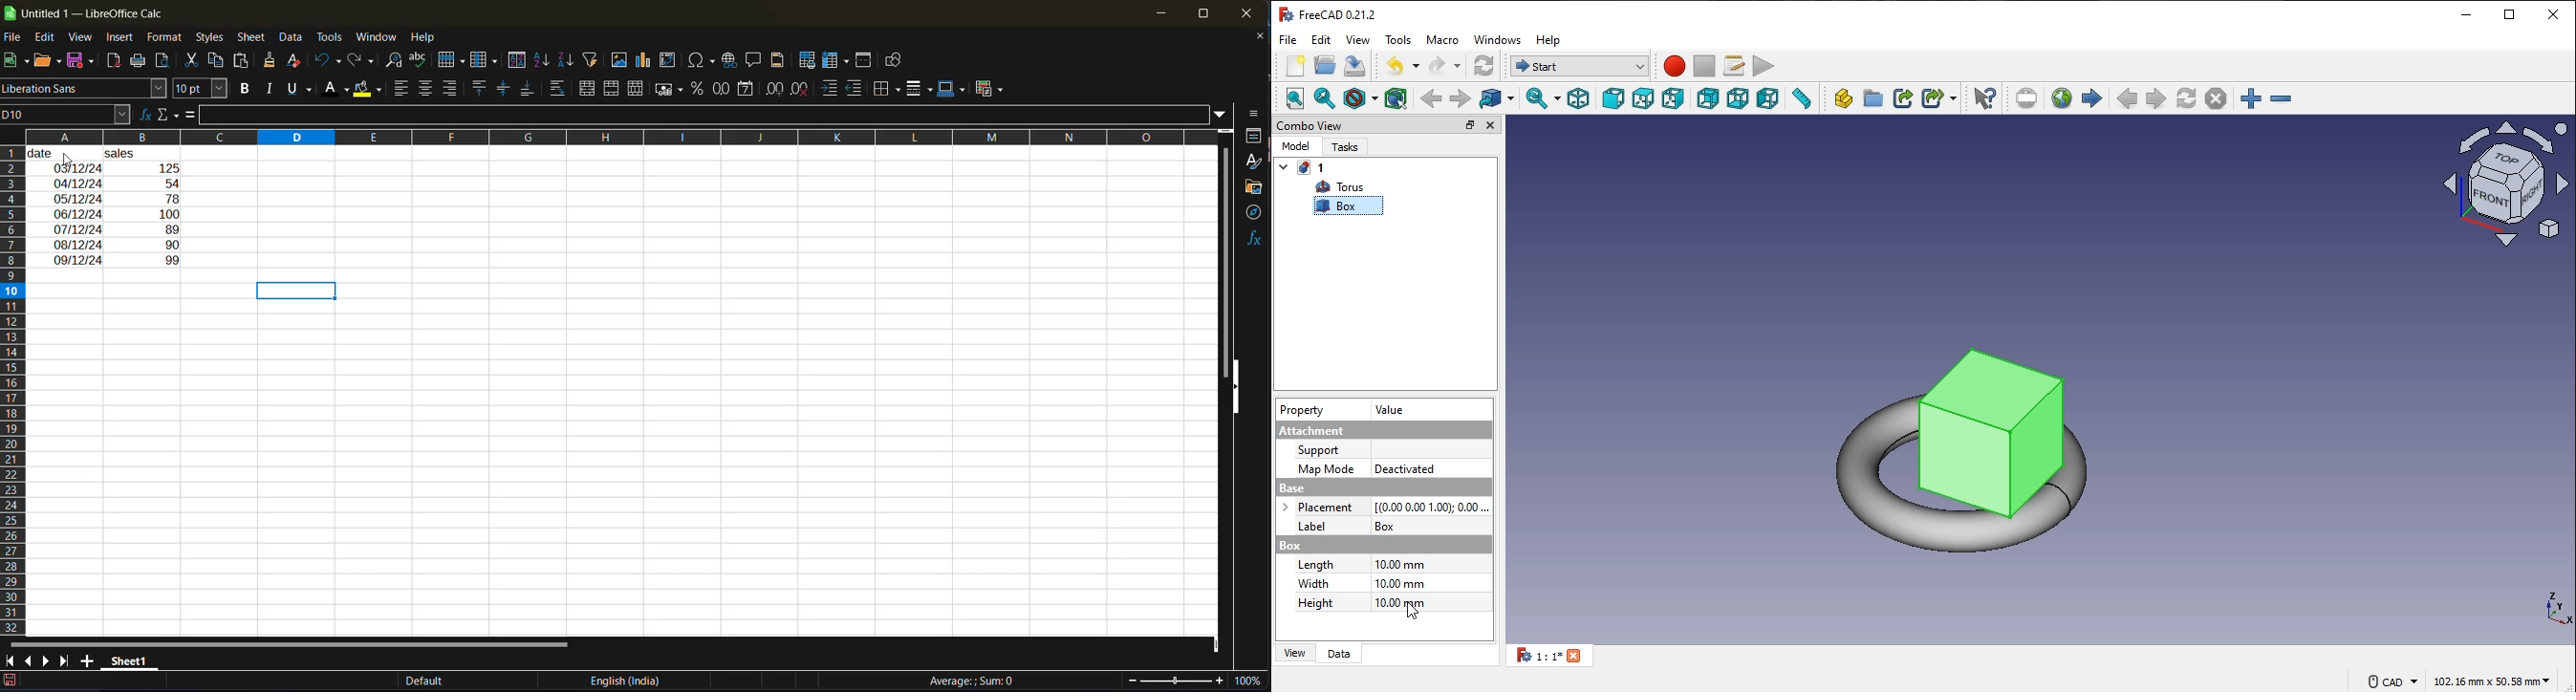 The image size is (2576, 700). What do you see at coordinates (699, 92) in the screenshot?
I see `format as percent` at bounding box center [699, 92].